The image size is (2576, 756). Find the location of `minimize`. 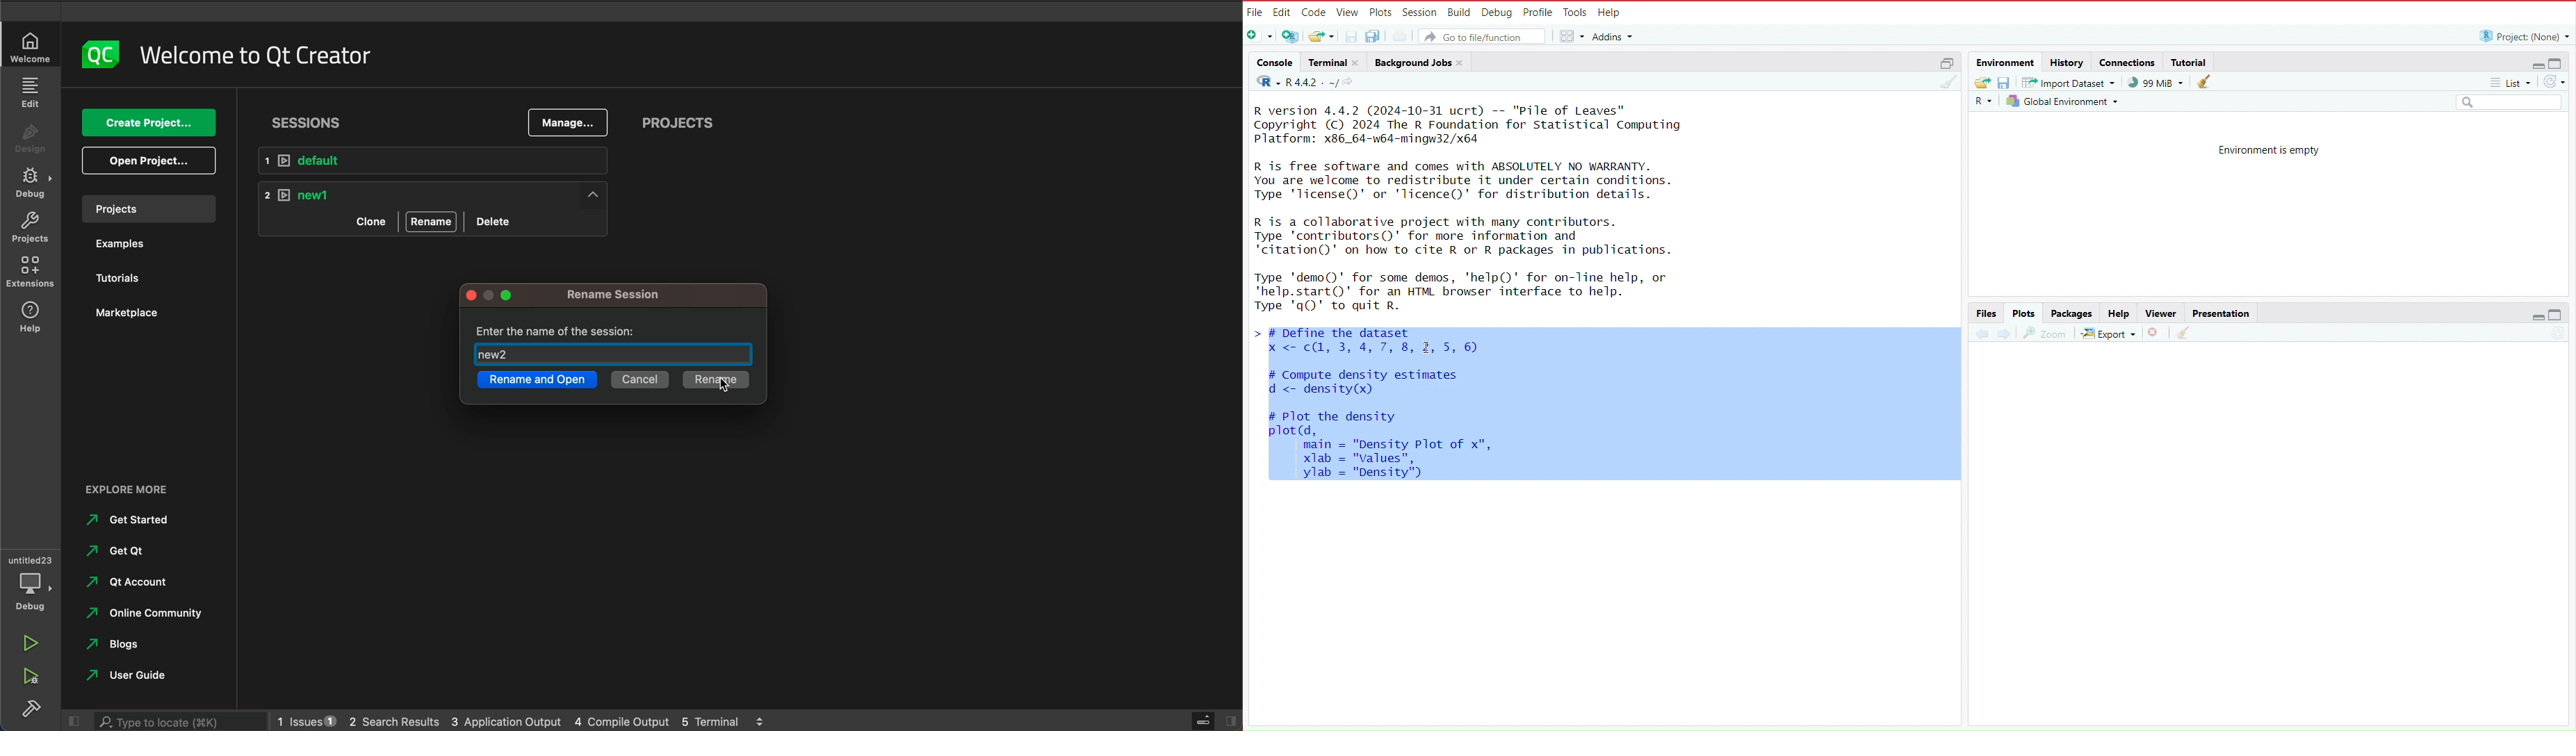

minimize is located at coordinates (2532, 318).